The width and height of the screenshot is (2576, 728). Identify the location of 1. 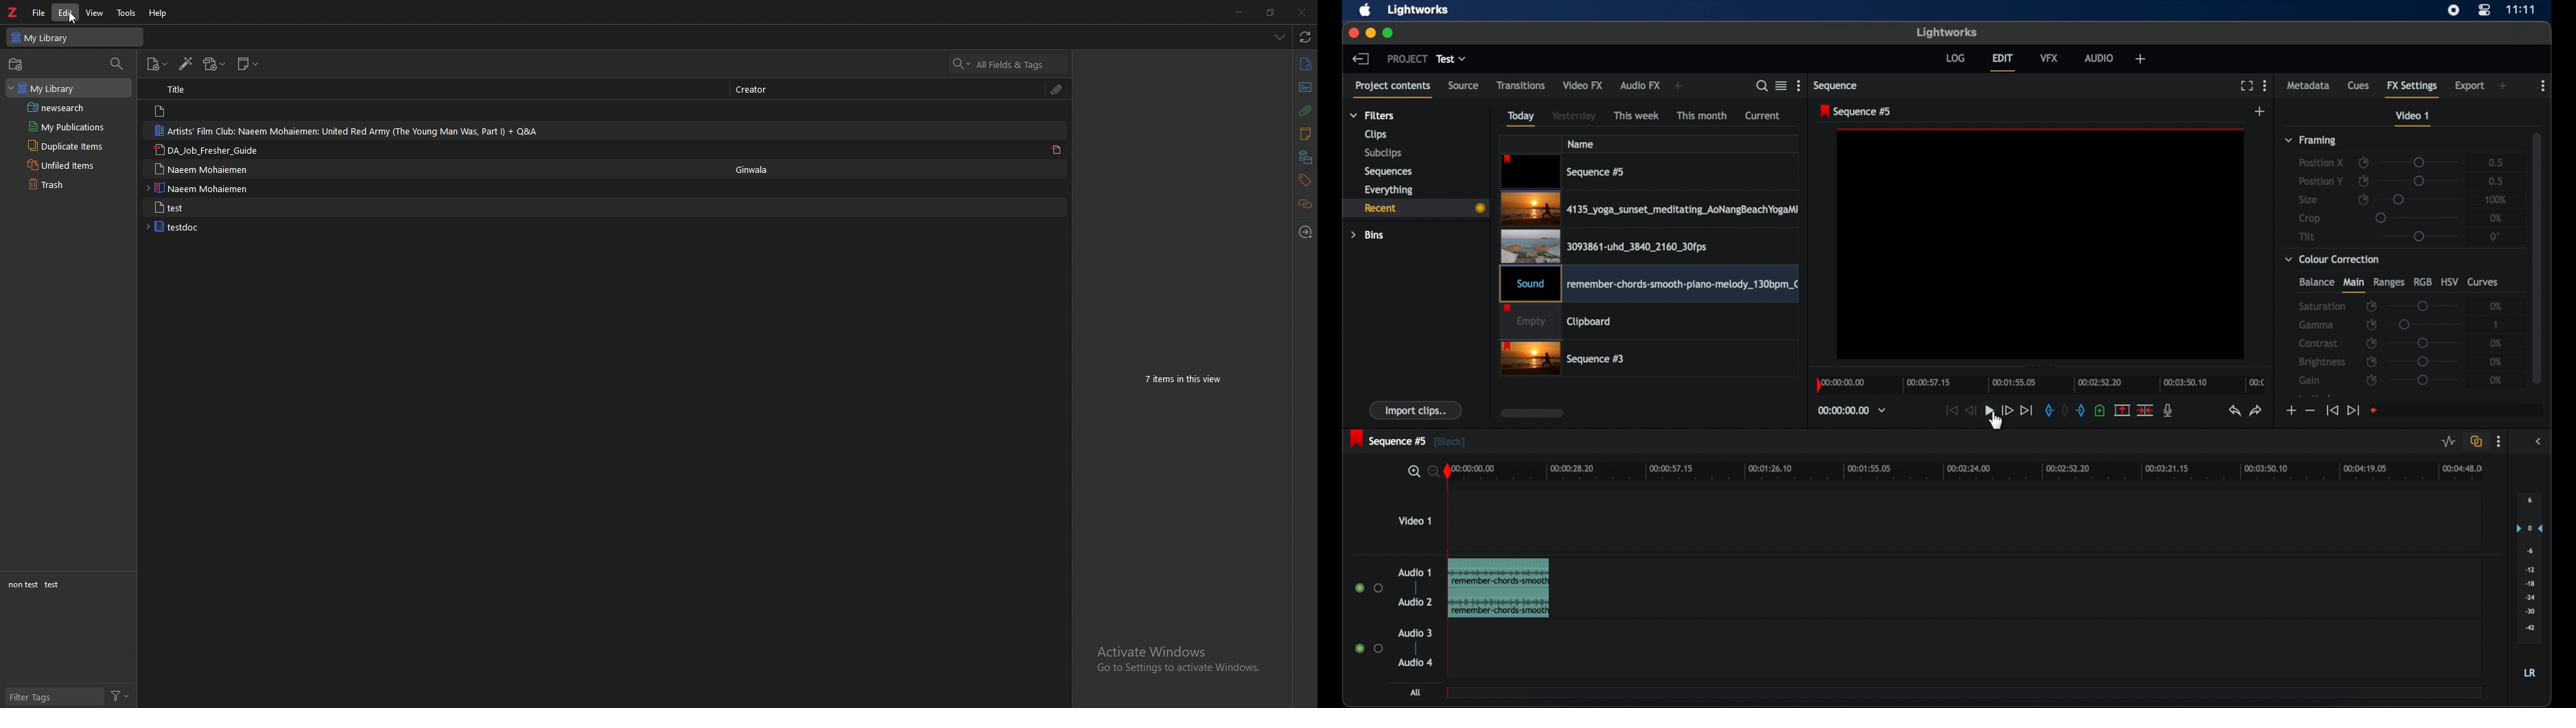
(2497, 324).